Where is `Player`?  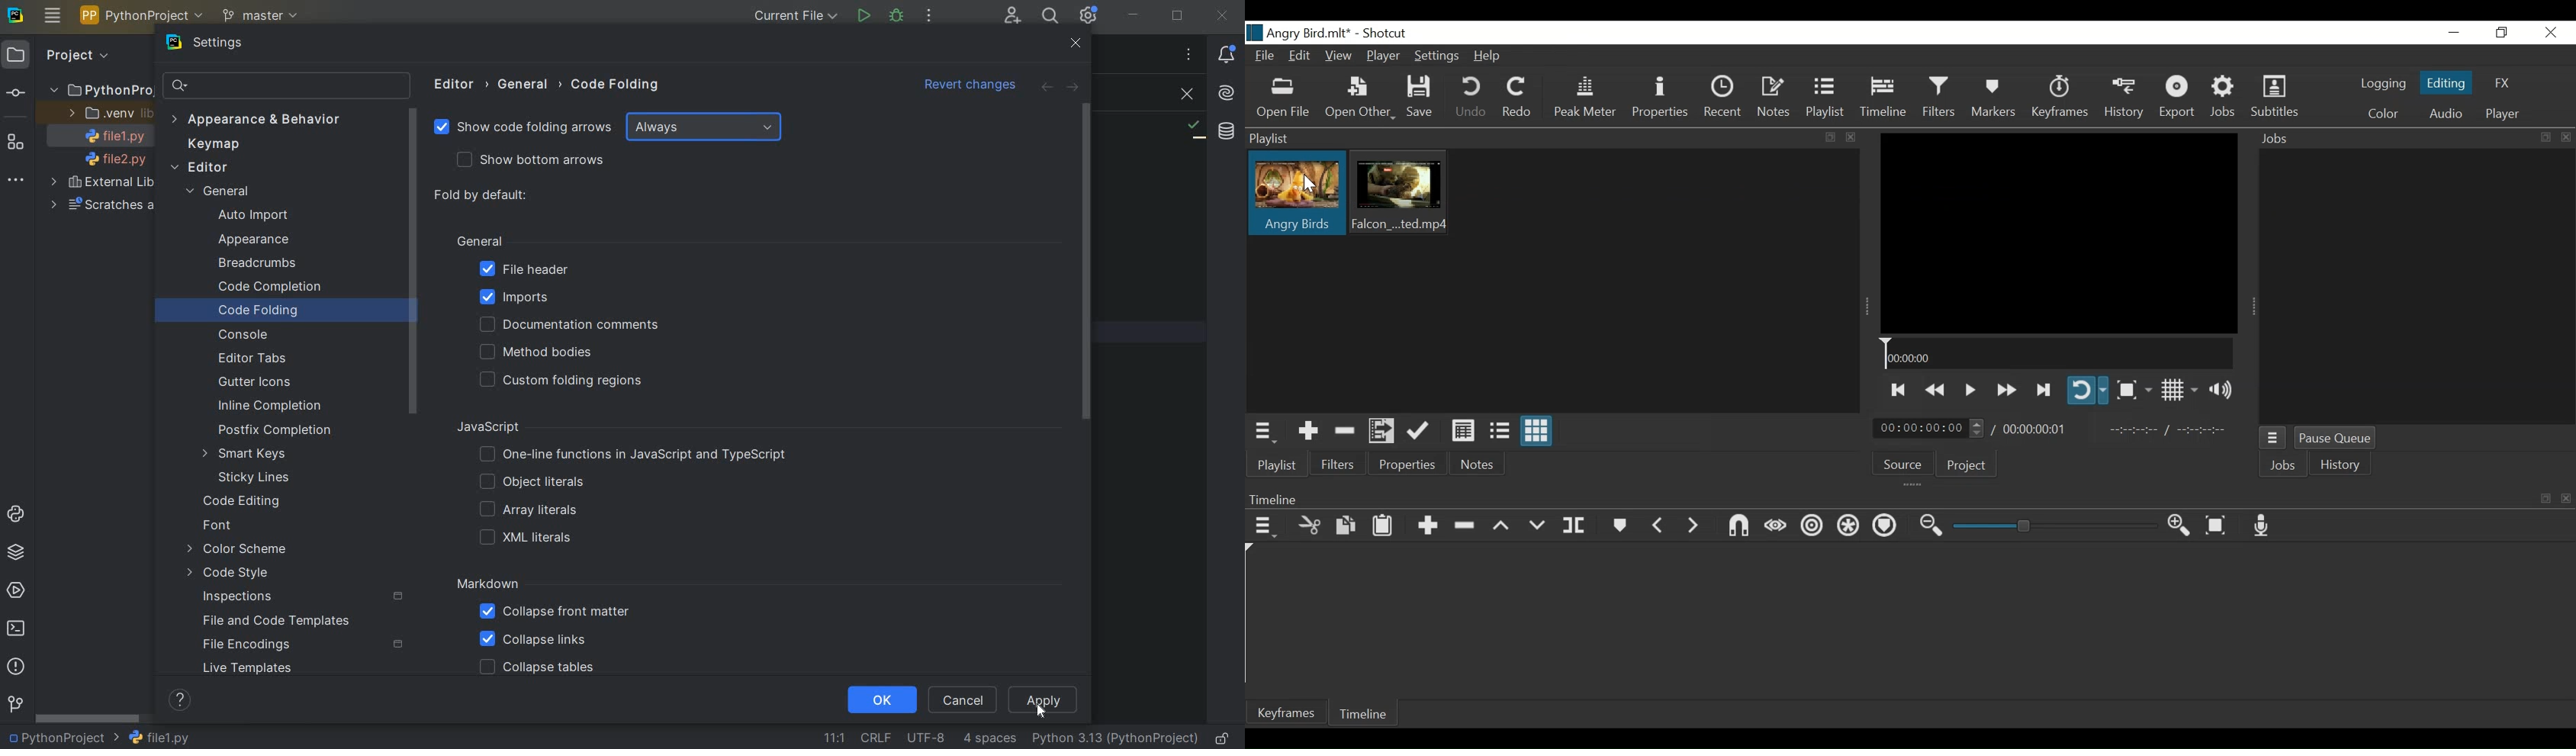 Player is located at coordinates (2504, 112).